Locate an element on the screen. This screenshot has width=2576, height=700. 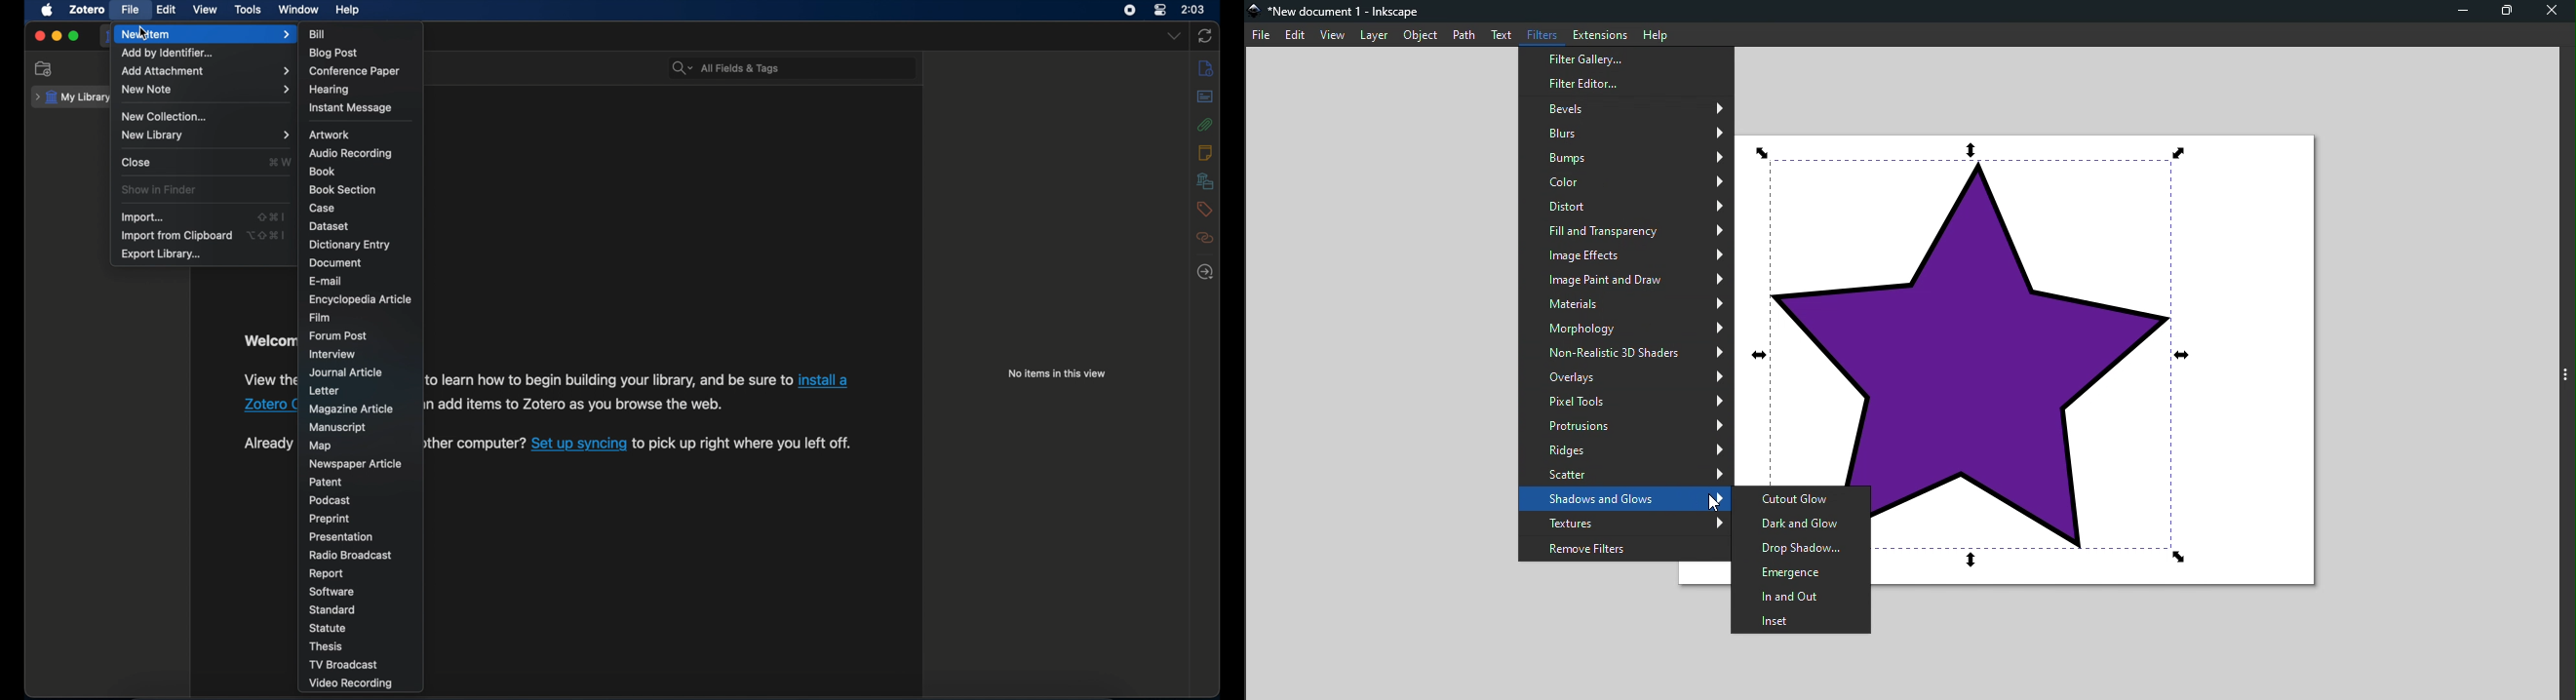
new note is located at coordinates (205, 89).